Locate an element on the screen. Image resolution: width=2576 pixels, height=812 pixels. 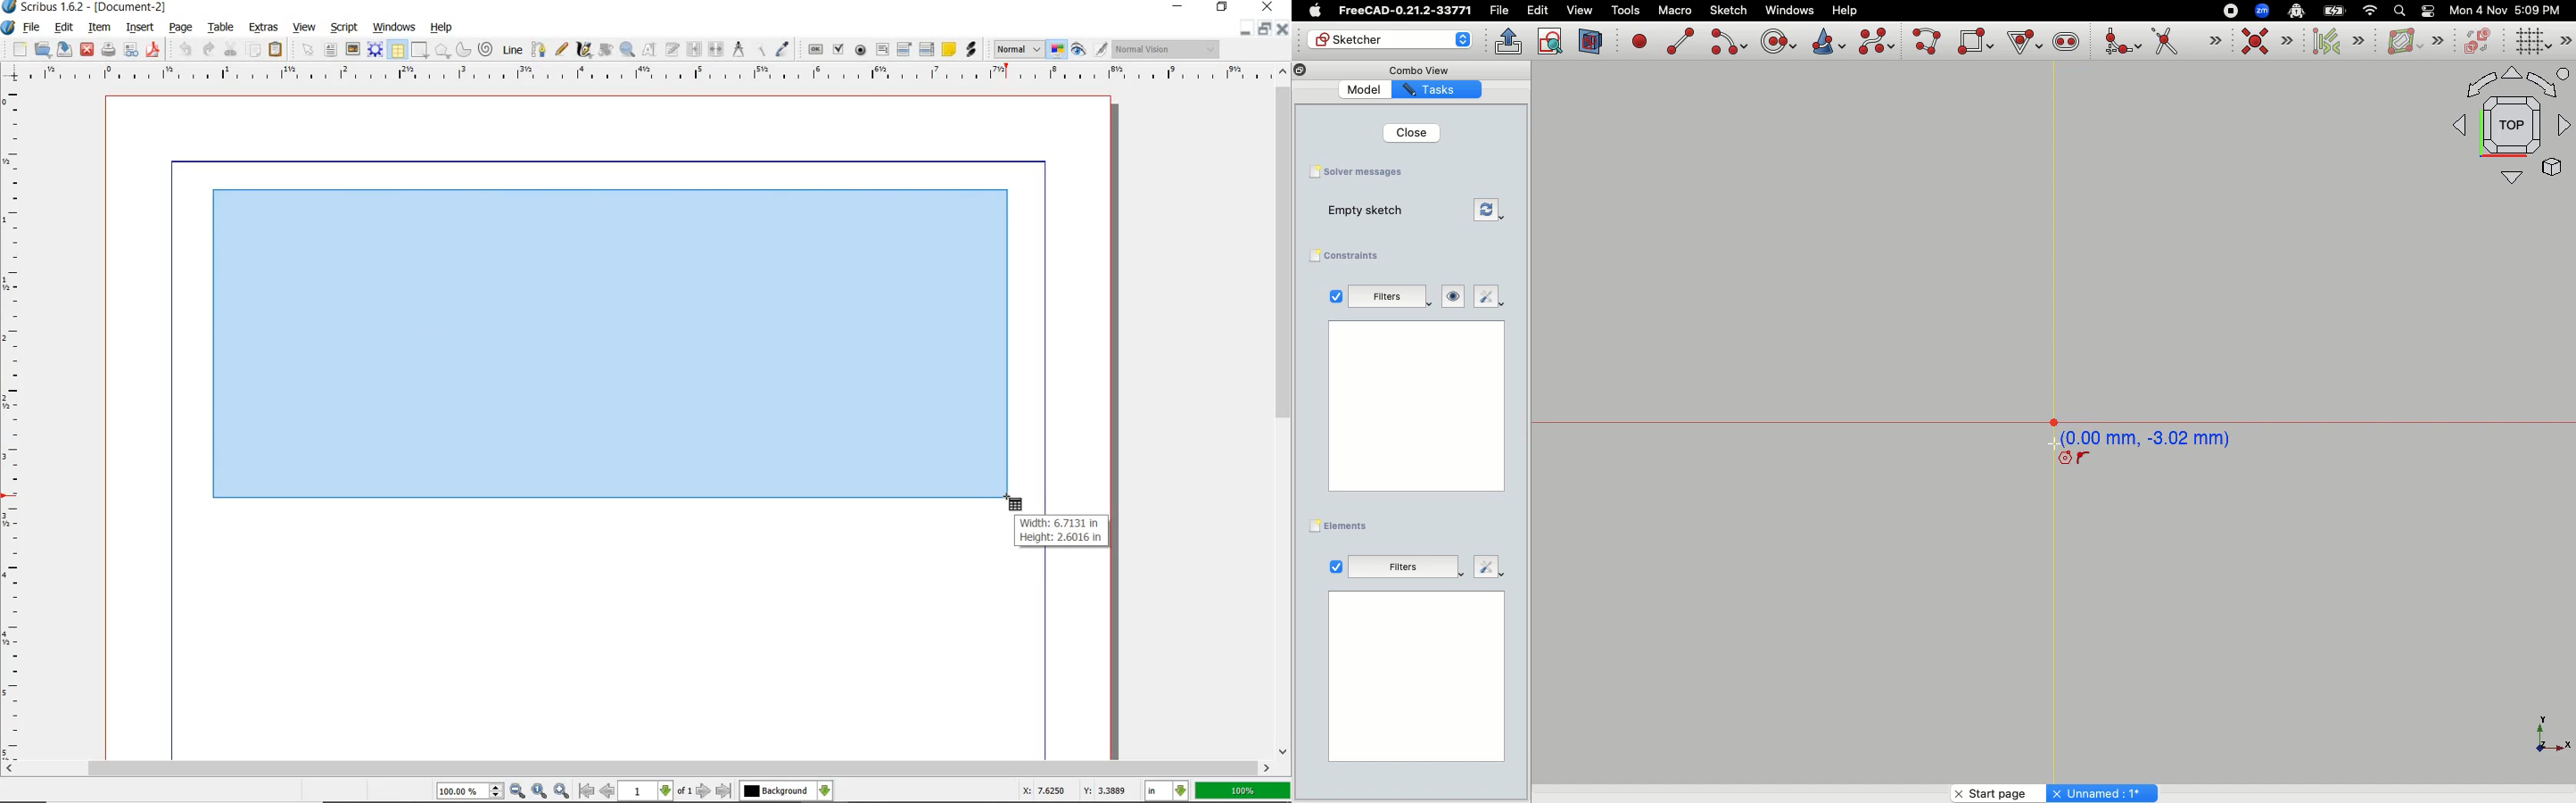
rotate item is located at coordinates (605, 51).